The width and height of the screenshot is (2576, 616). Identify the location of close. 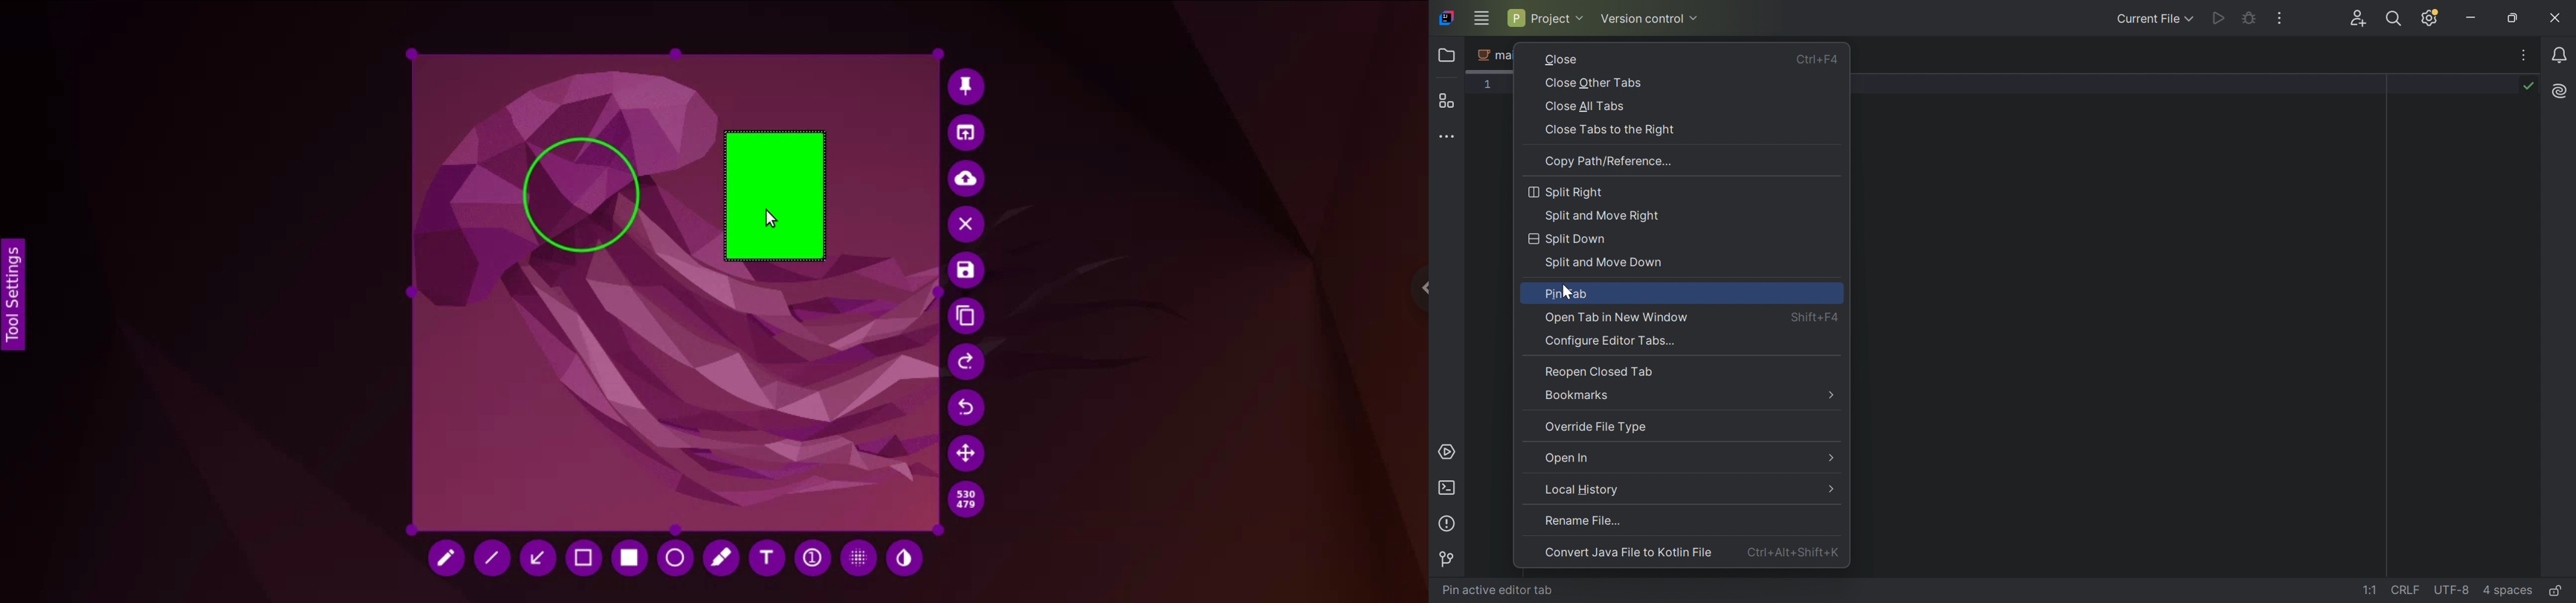
(1561, 59).